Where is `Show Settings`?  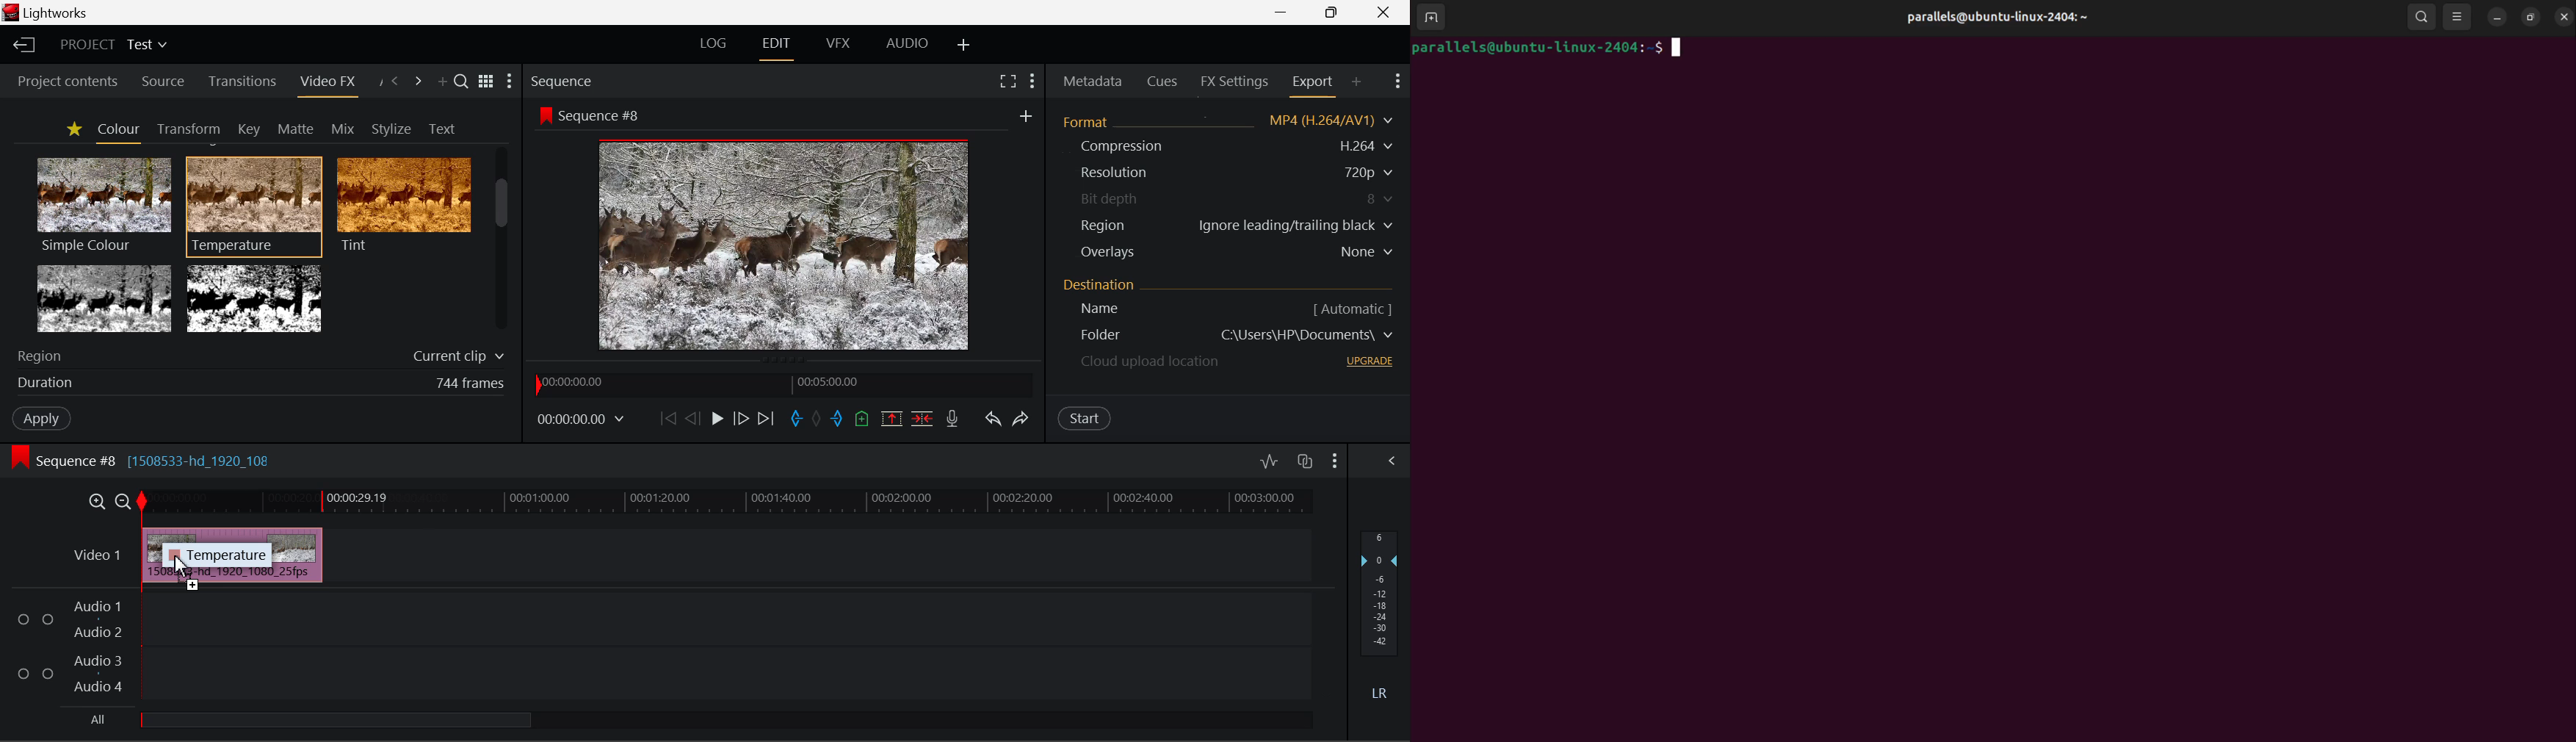 Show Settings is located at coordinates (510, 81).